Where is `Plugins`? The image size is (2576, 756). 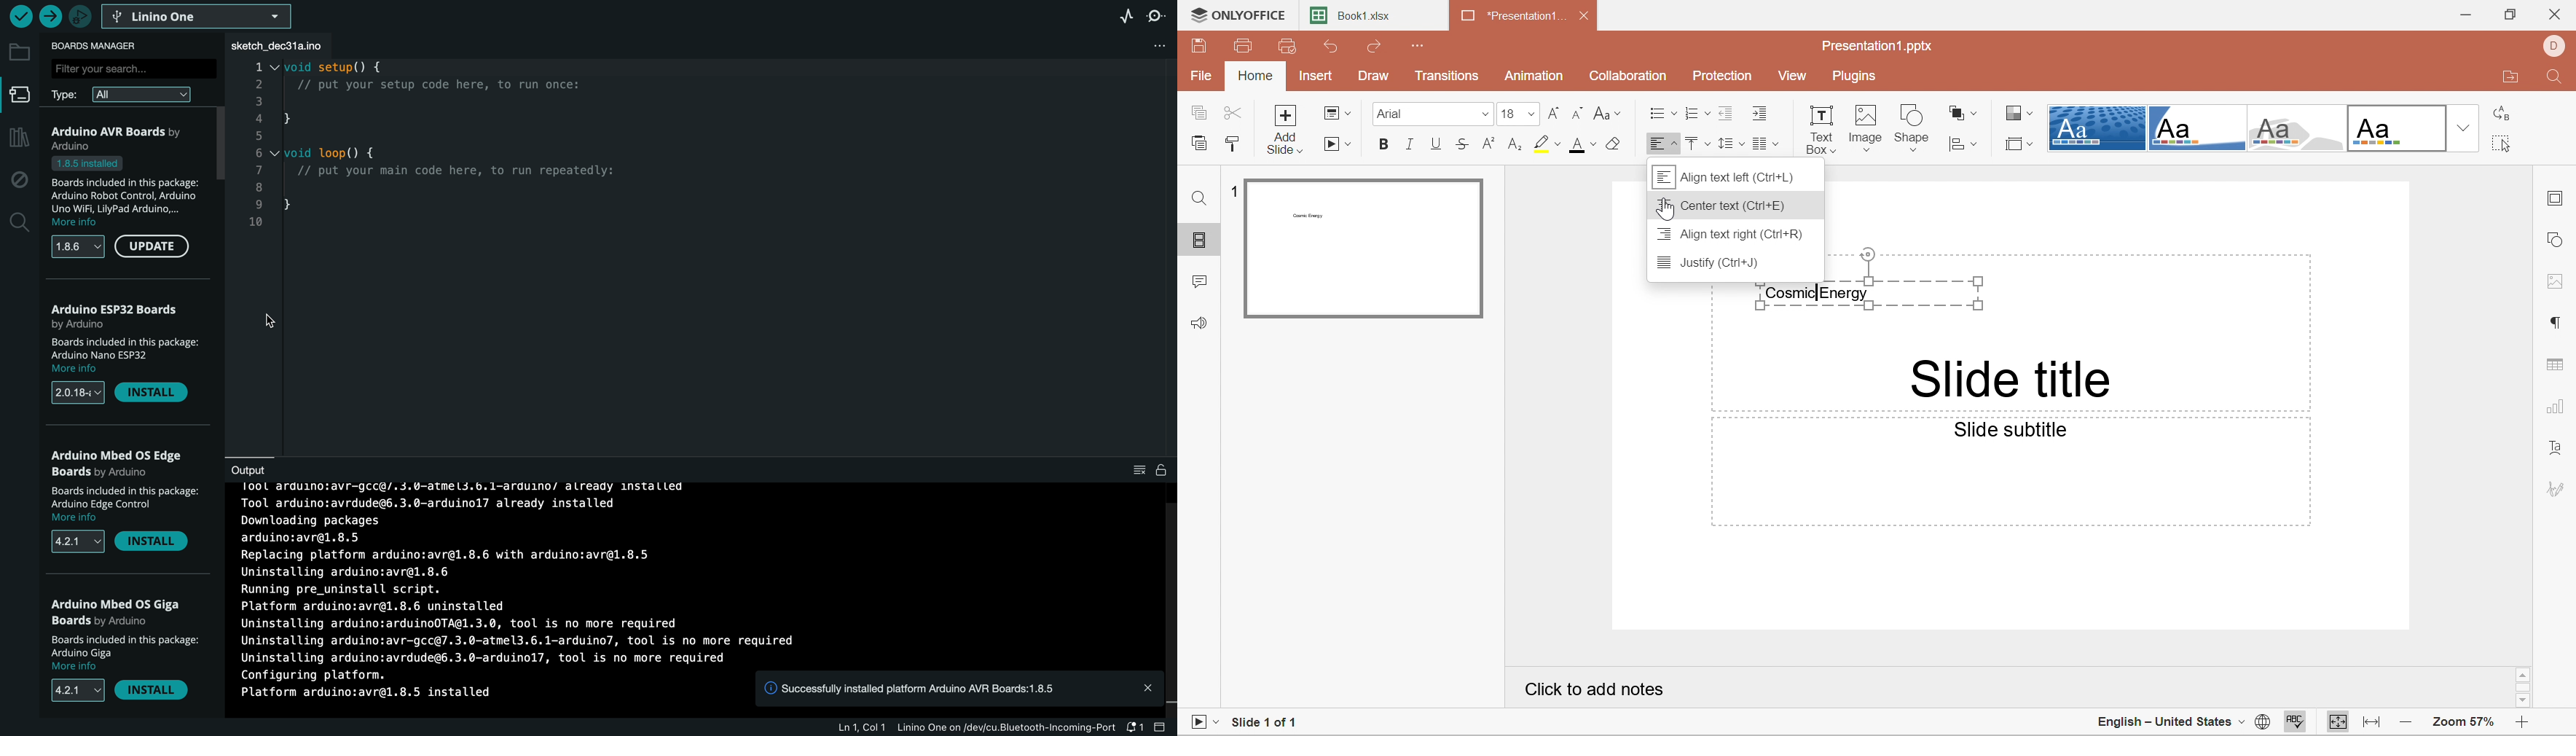 Plugins is located at coordinates (1856, 77).